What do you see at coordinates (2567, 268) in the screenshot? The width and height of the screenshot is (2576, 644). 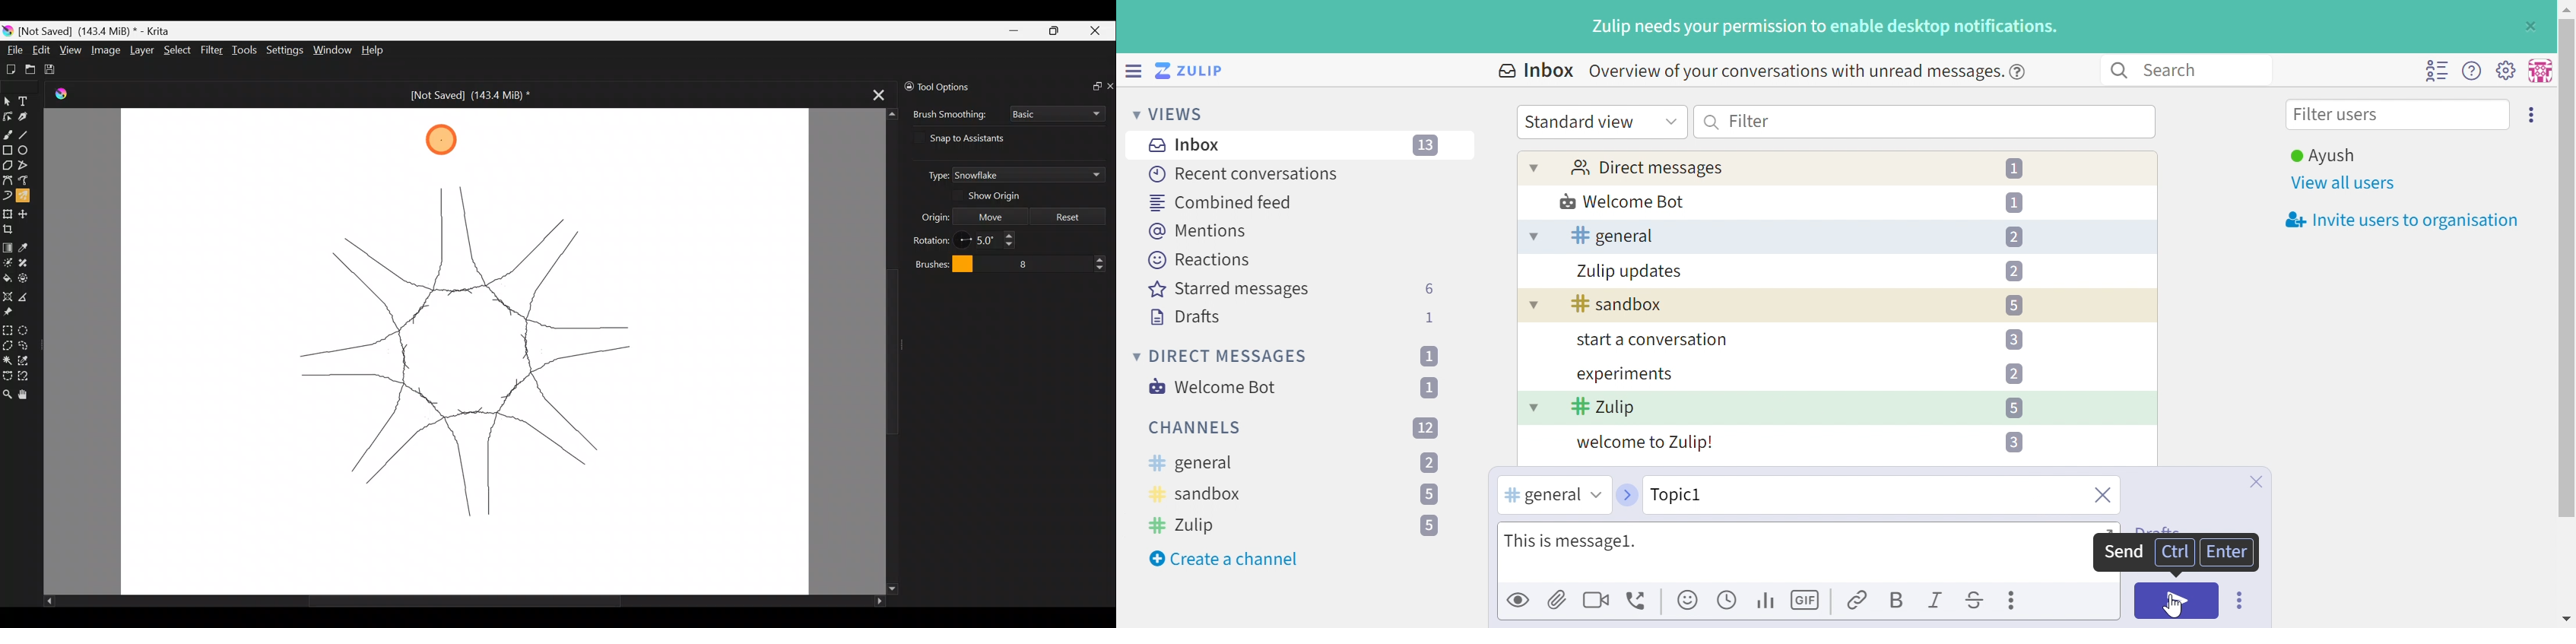 I see `vertical scrollbar` at bounding box center [2567, 268].